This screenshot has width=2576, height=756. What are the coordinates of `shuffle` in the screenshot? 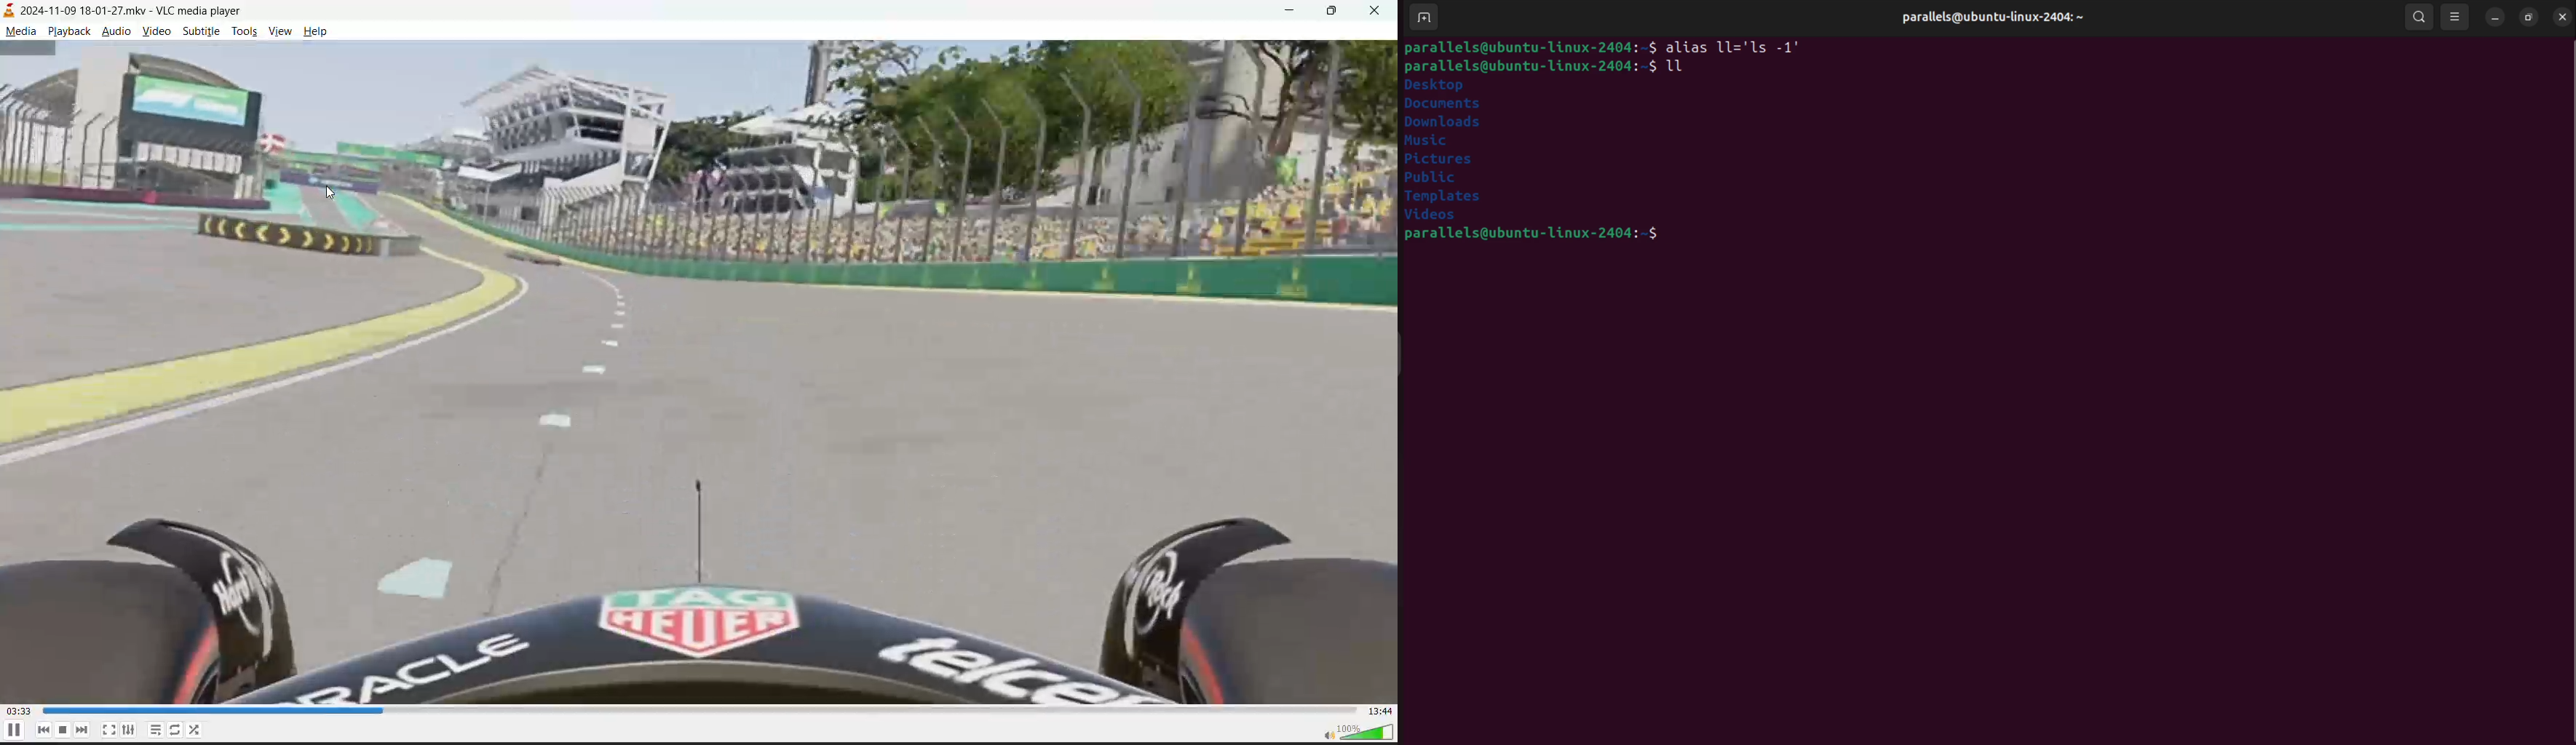 It's located at (195, 730).